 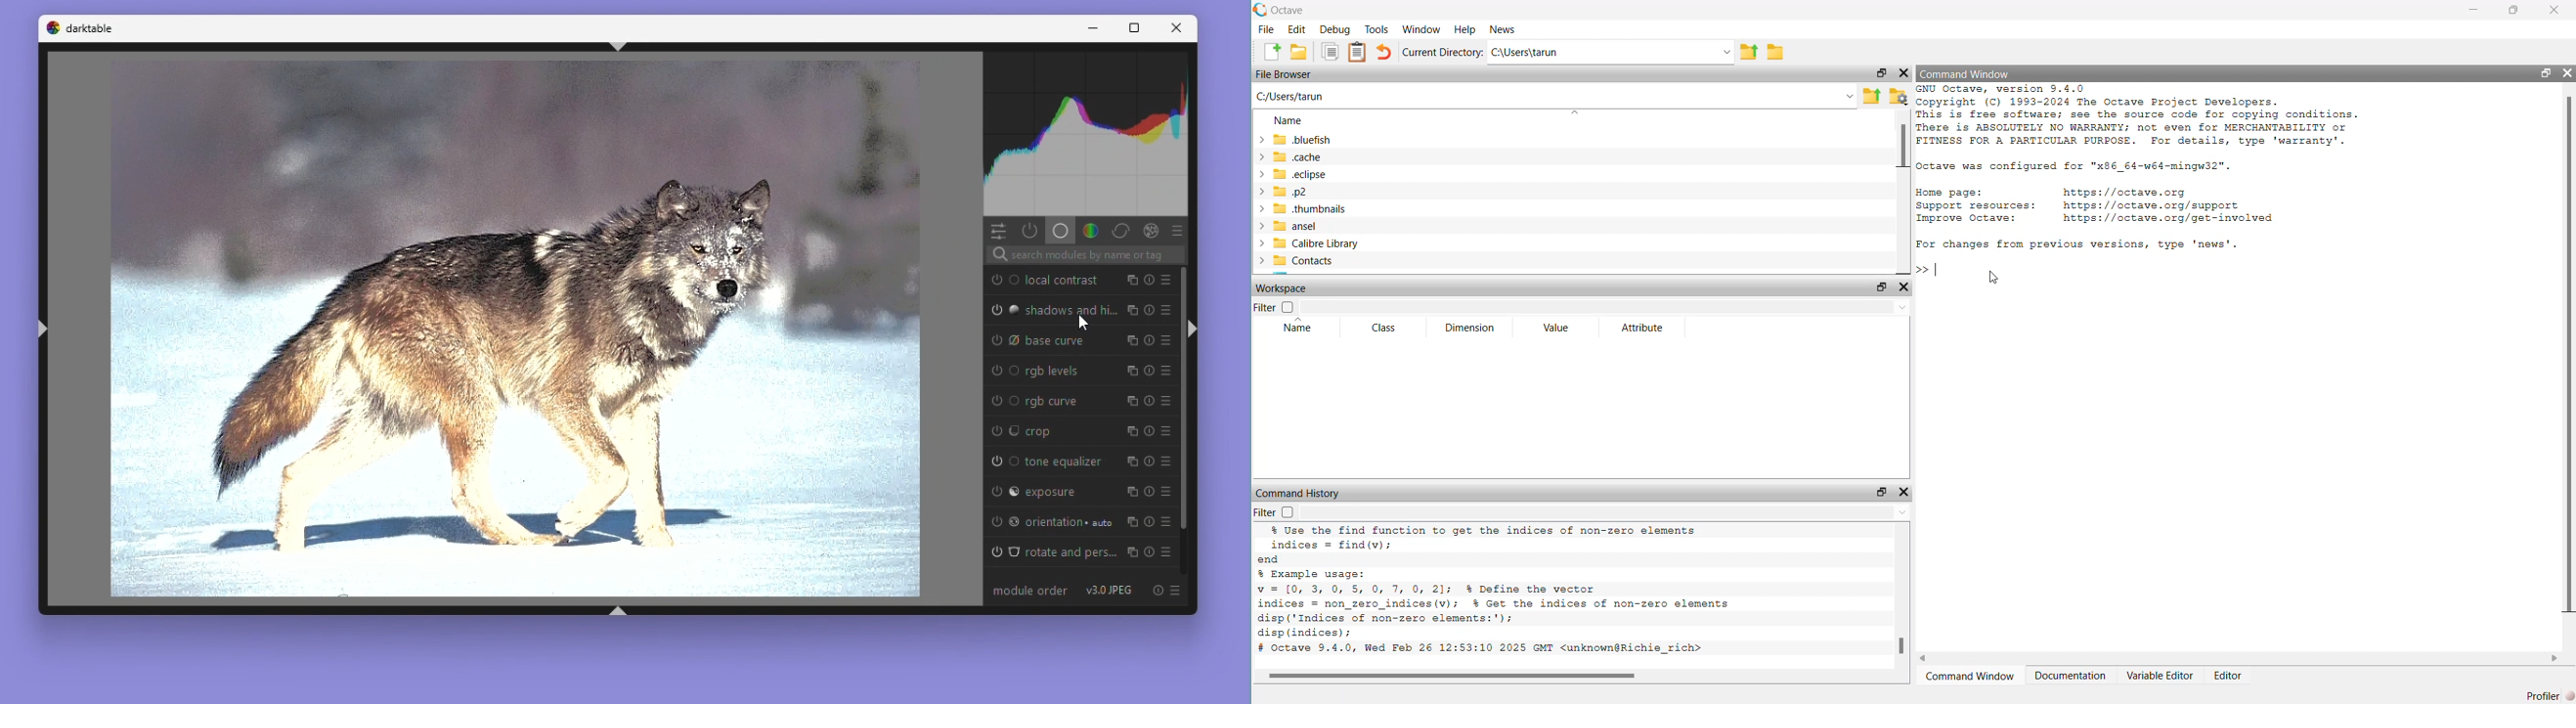 I want to click on local contrast, so click(x=1062, y=280).